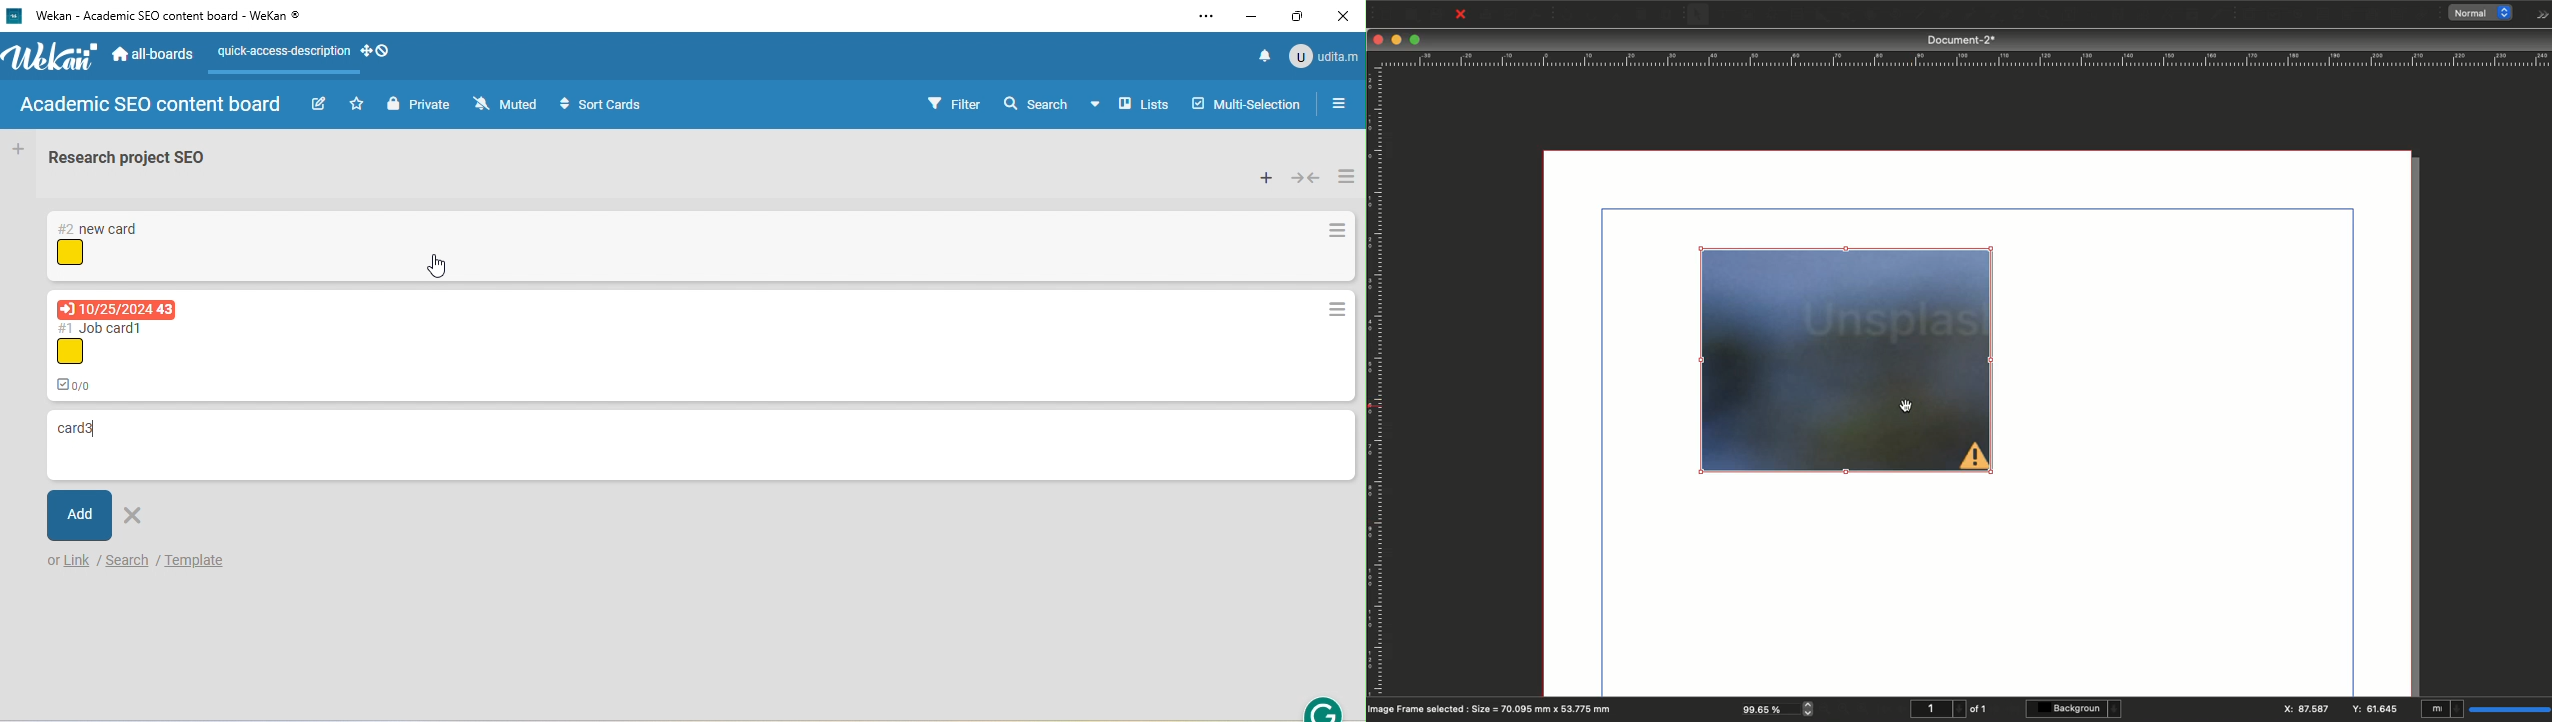 The height and width of the screenshot is (728, 2576). What do you see at coordinates (1378, 40) in the screenshot?
I see `Close` at bounding box center [1378, 40].